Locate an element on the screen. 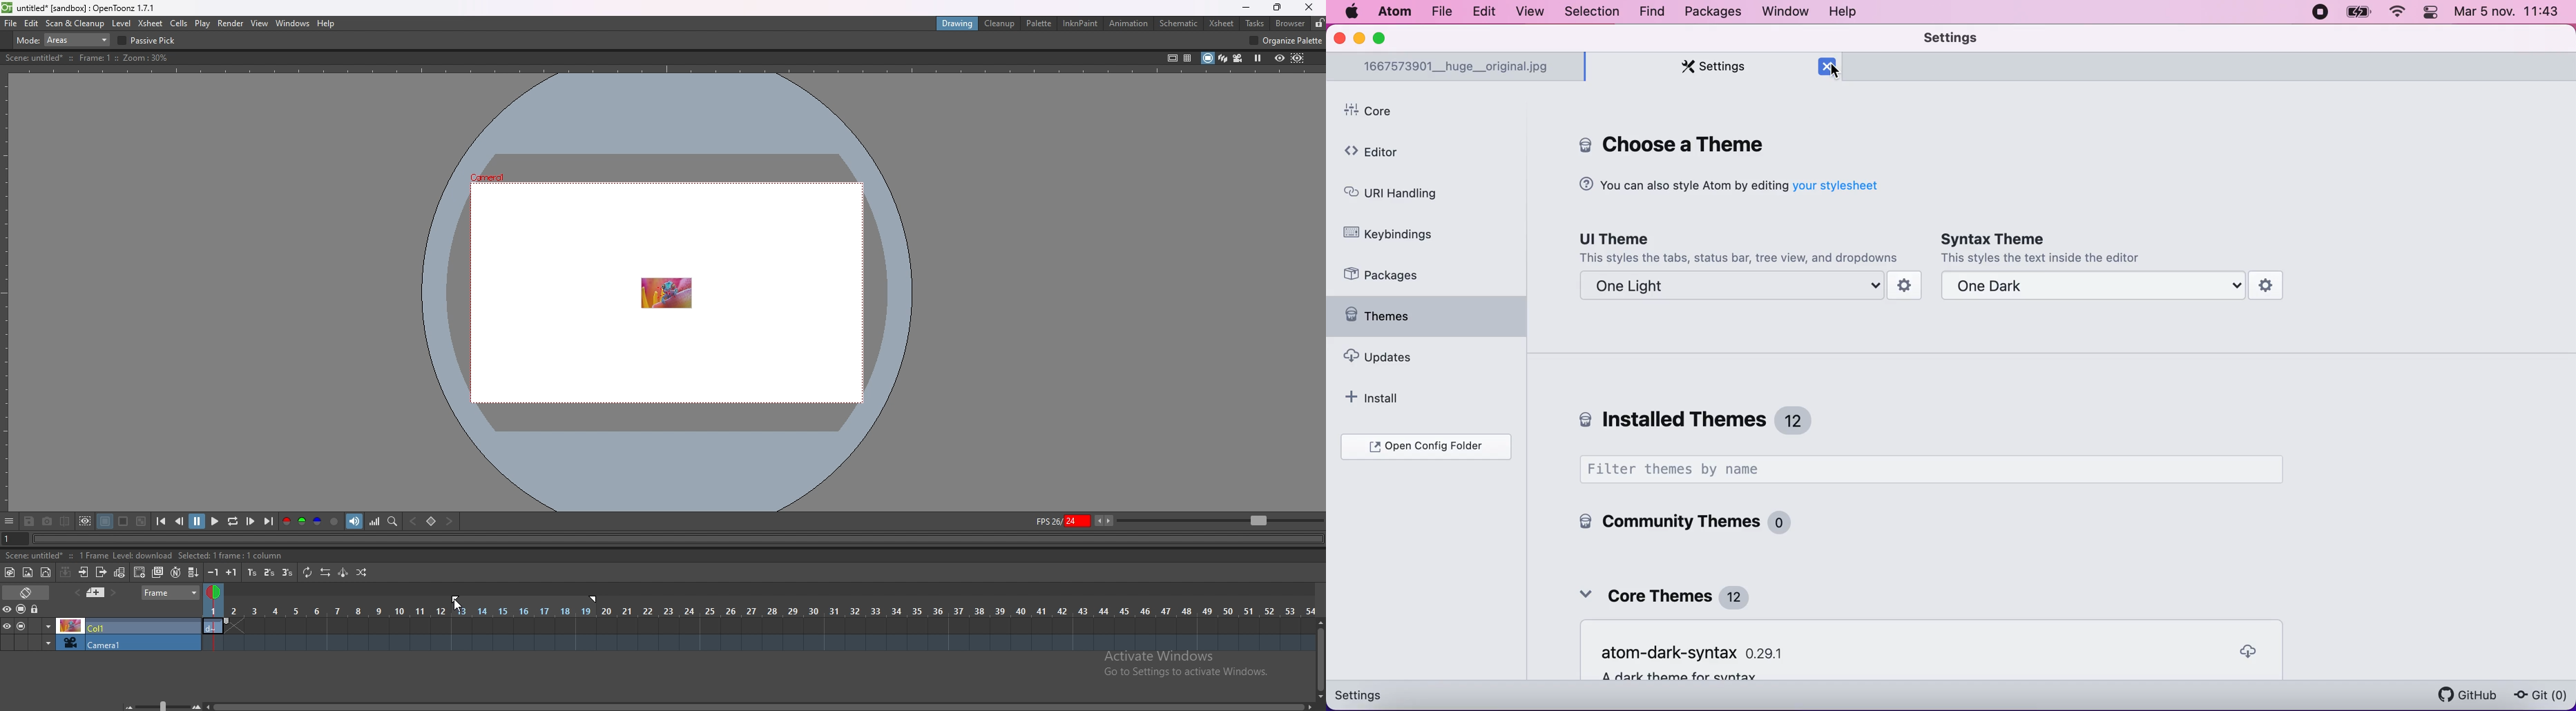 This screenshot has width=2576, height=728. inknpaint is located at coordinates (1080, 23).